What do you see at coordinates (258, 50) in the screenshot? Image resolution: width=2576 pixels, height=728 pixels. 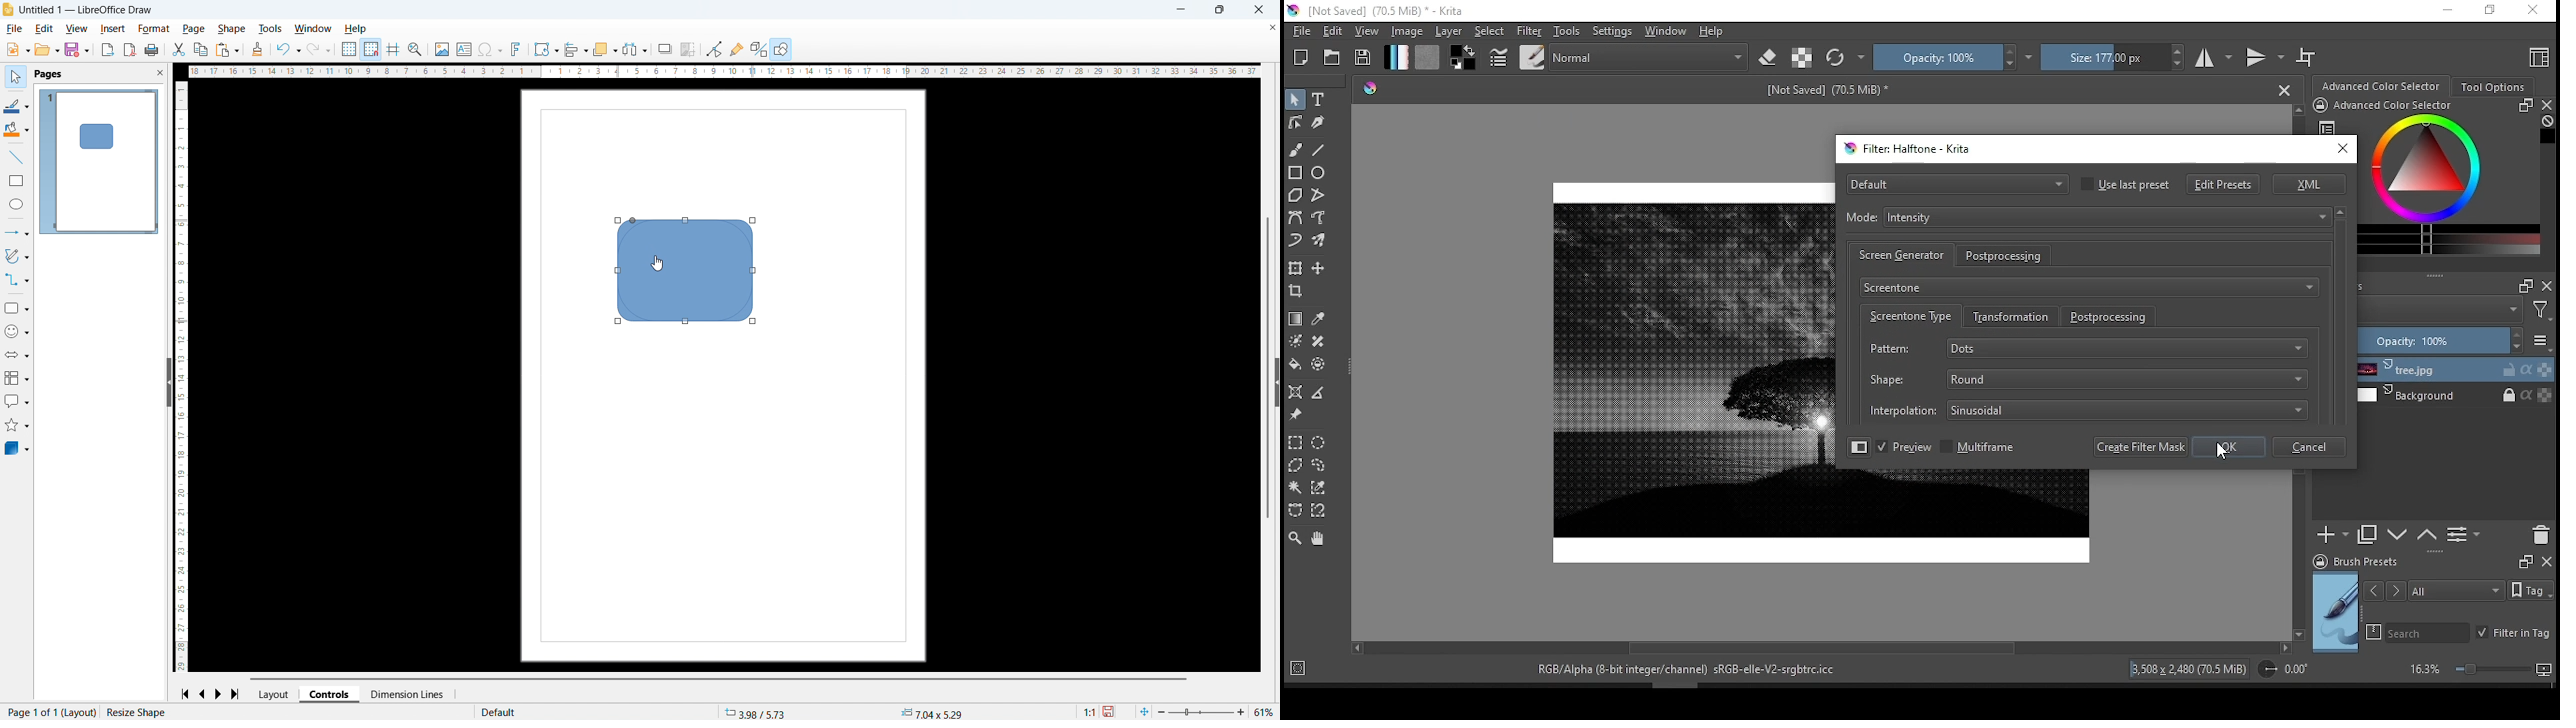 I see `Clone formatting ` at bounding box center [258, 50].